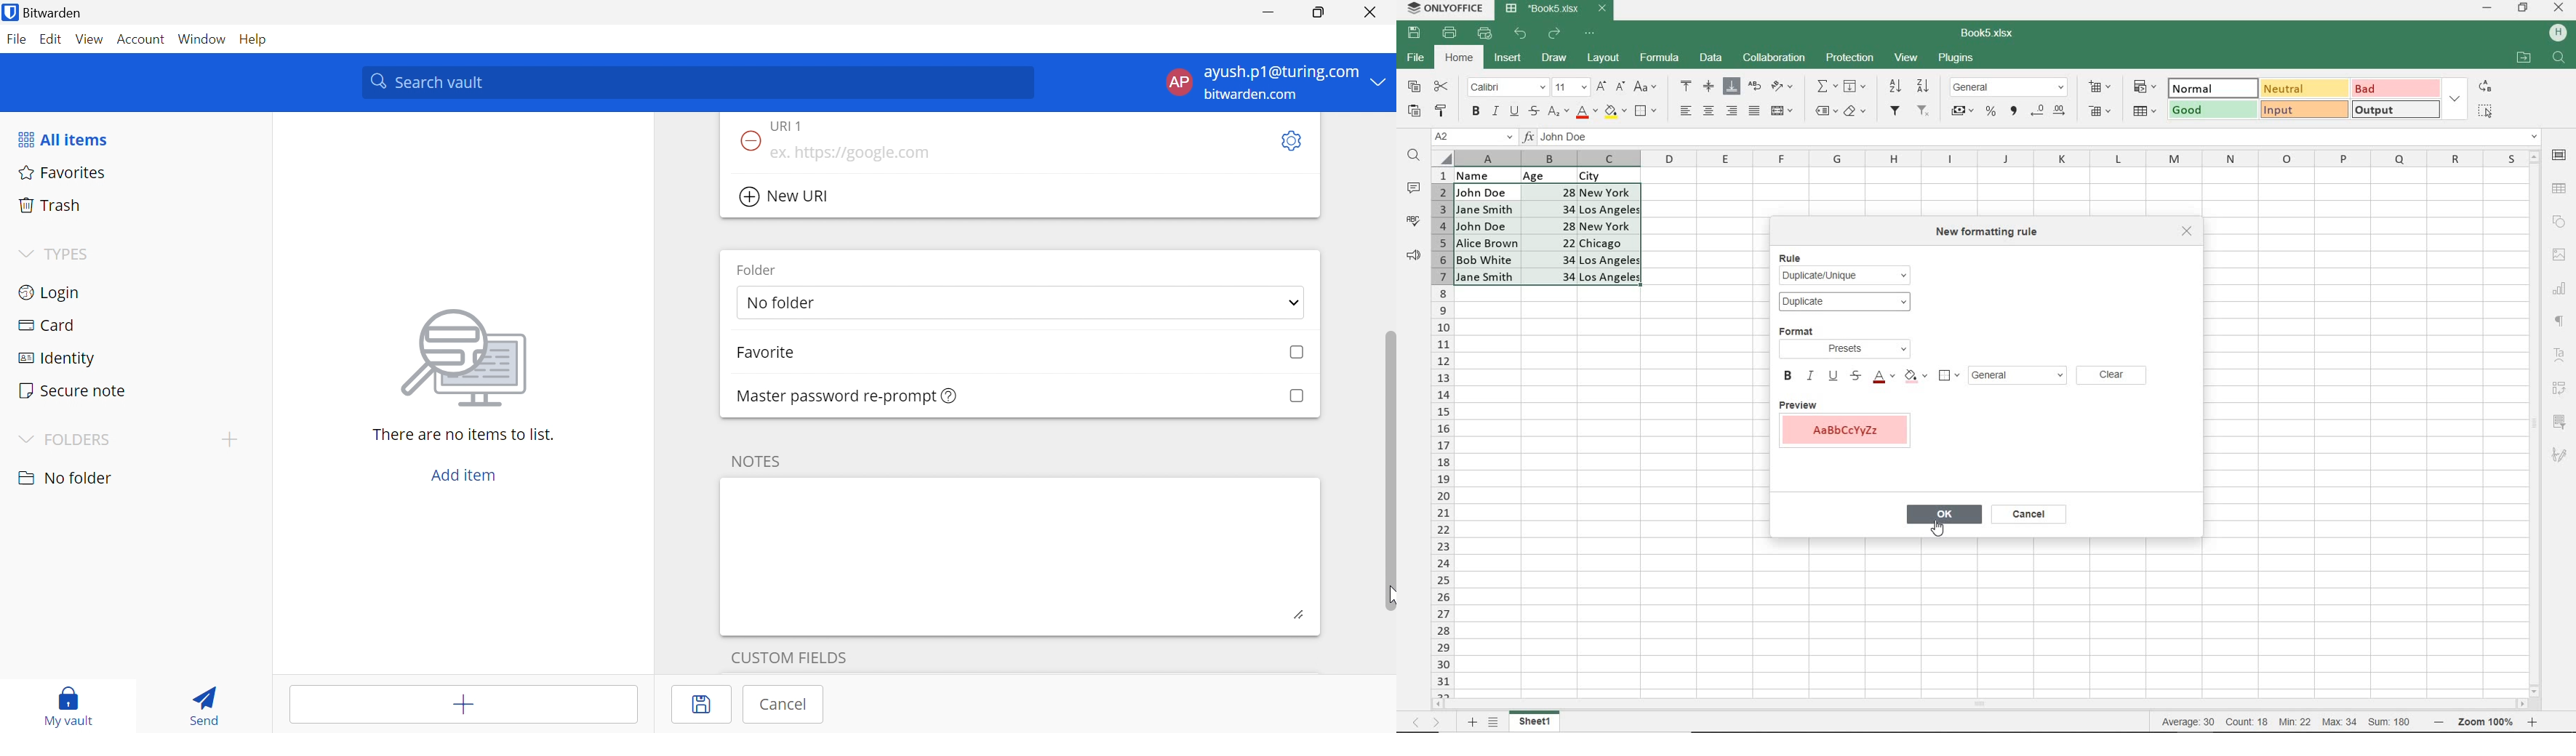  What do you see at coordinates (1508, 60) in the screenshot?
I see `INSERT` at bounding box center [1508, 60].